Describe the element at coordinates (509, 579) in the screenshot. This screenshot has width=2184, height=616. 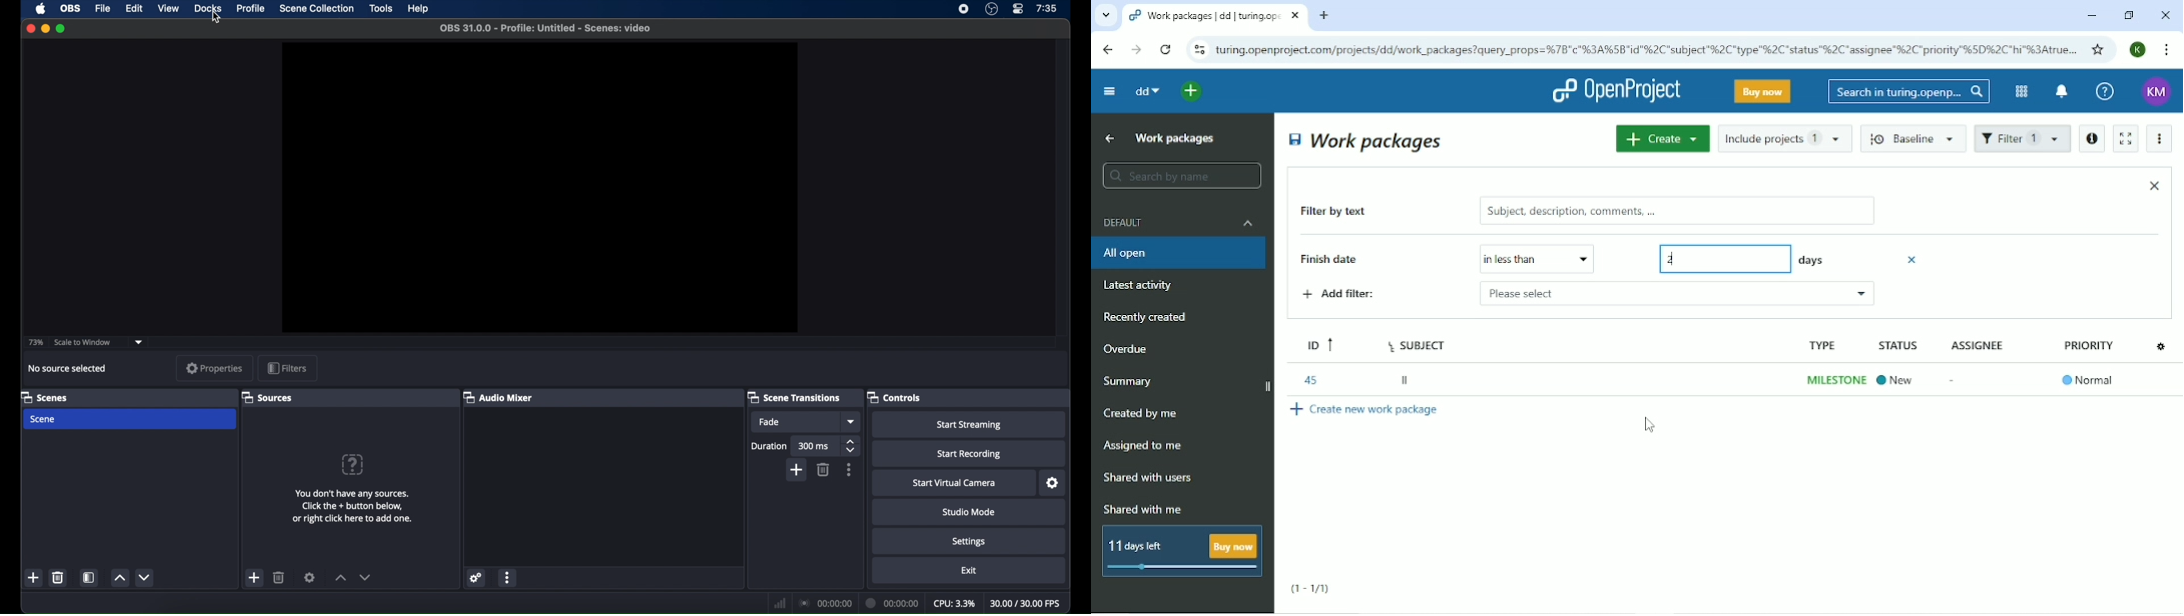
I see `more options` at that location.